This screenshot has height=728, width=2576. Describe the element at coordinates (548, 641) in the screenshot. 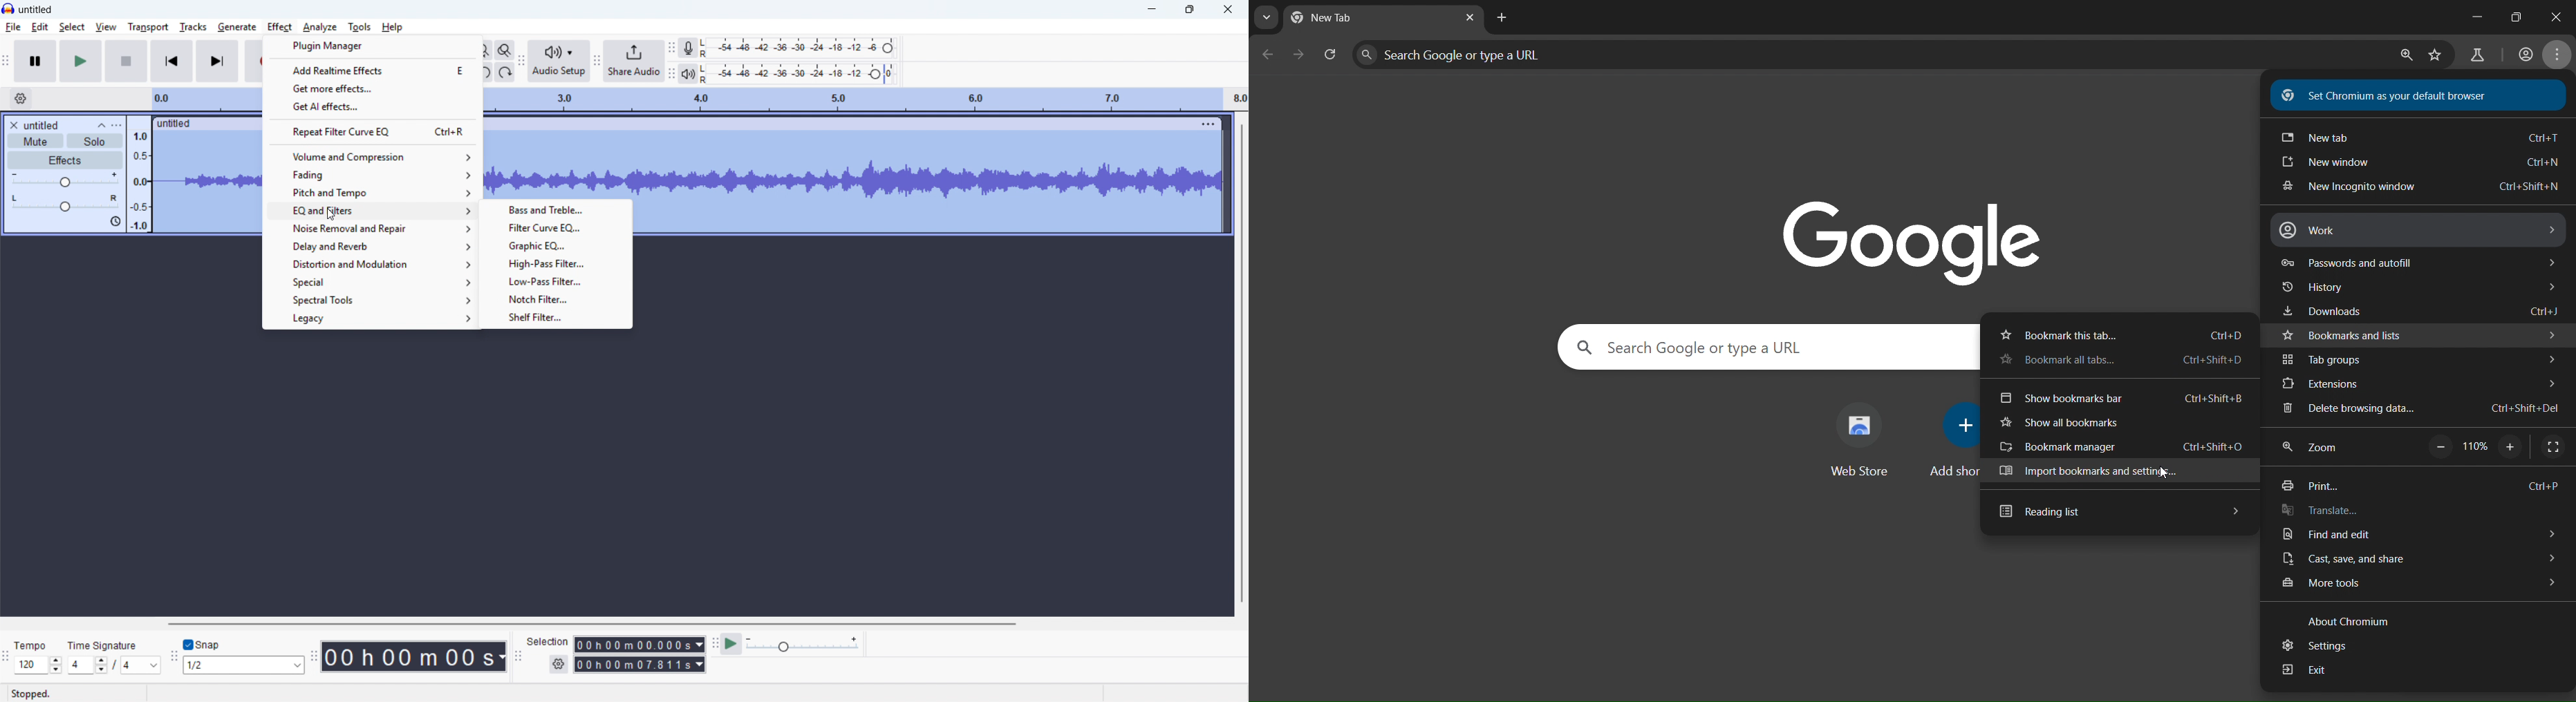

I see `selection` at that location.